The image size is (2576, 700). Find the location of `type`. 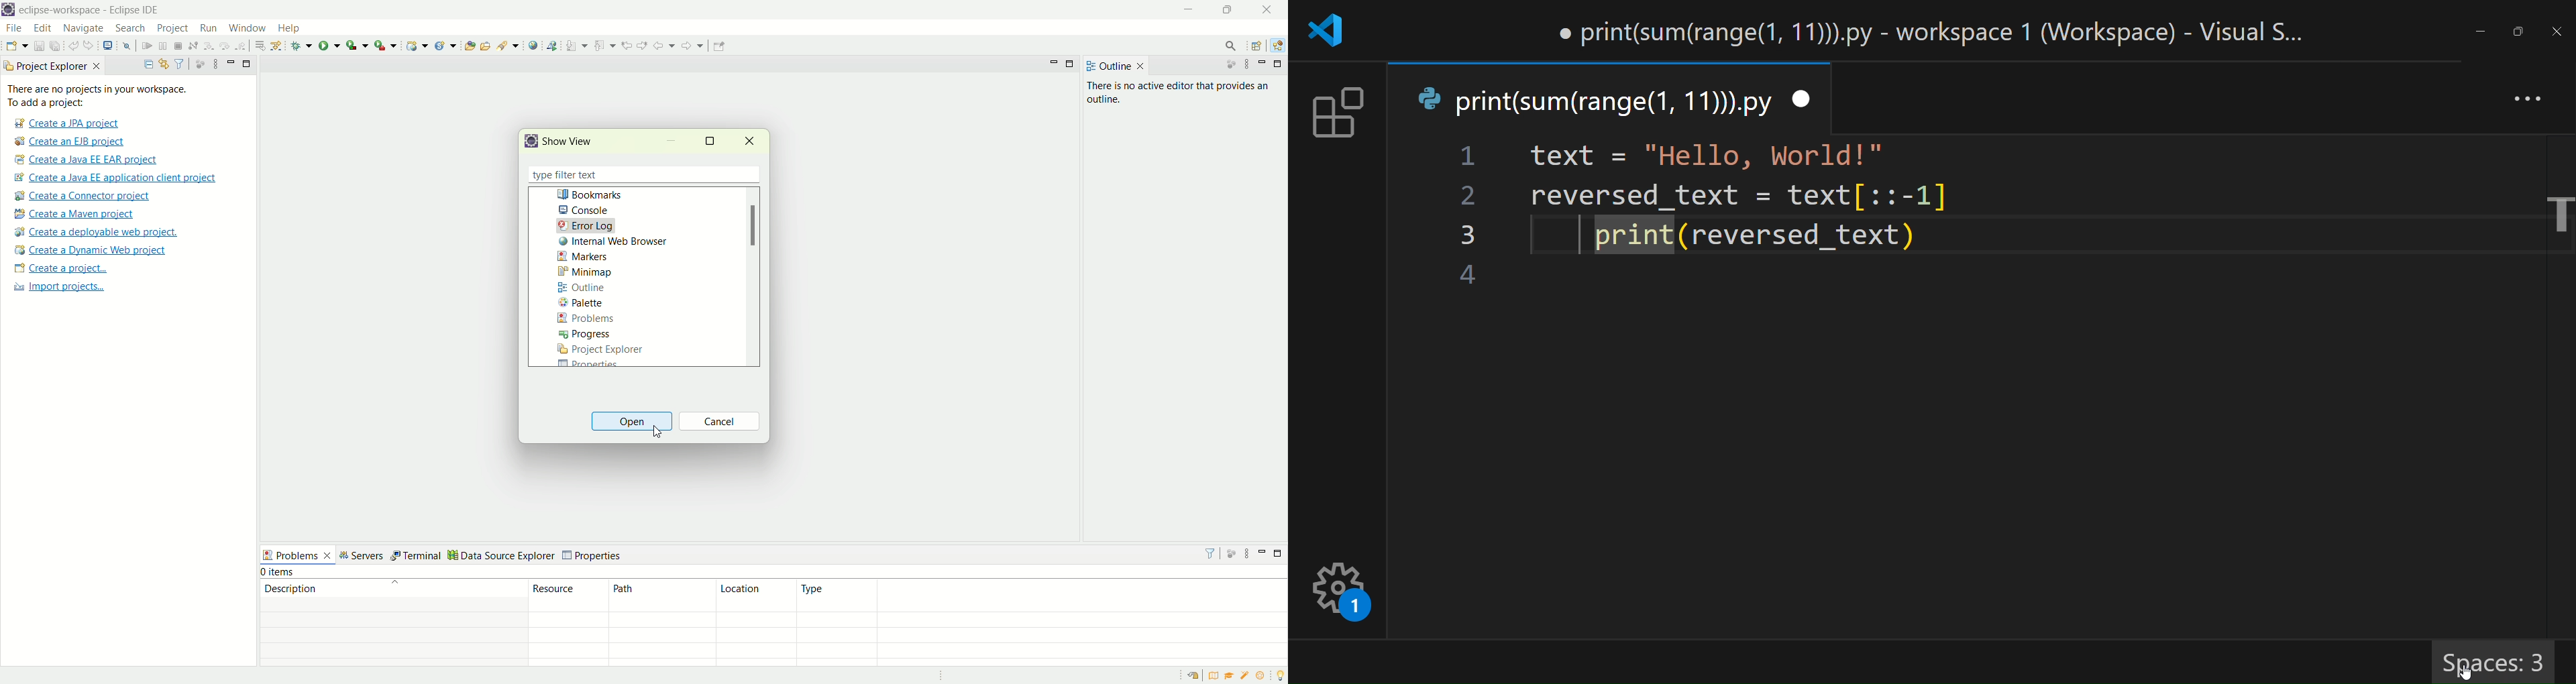

type is located at coordinates (837, 596).